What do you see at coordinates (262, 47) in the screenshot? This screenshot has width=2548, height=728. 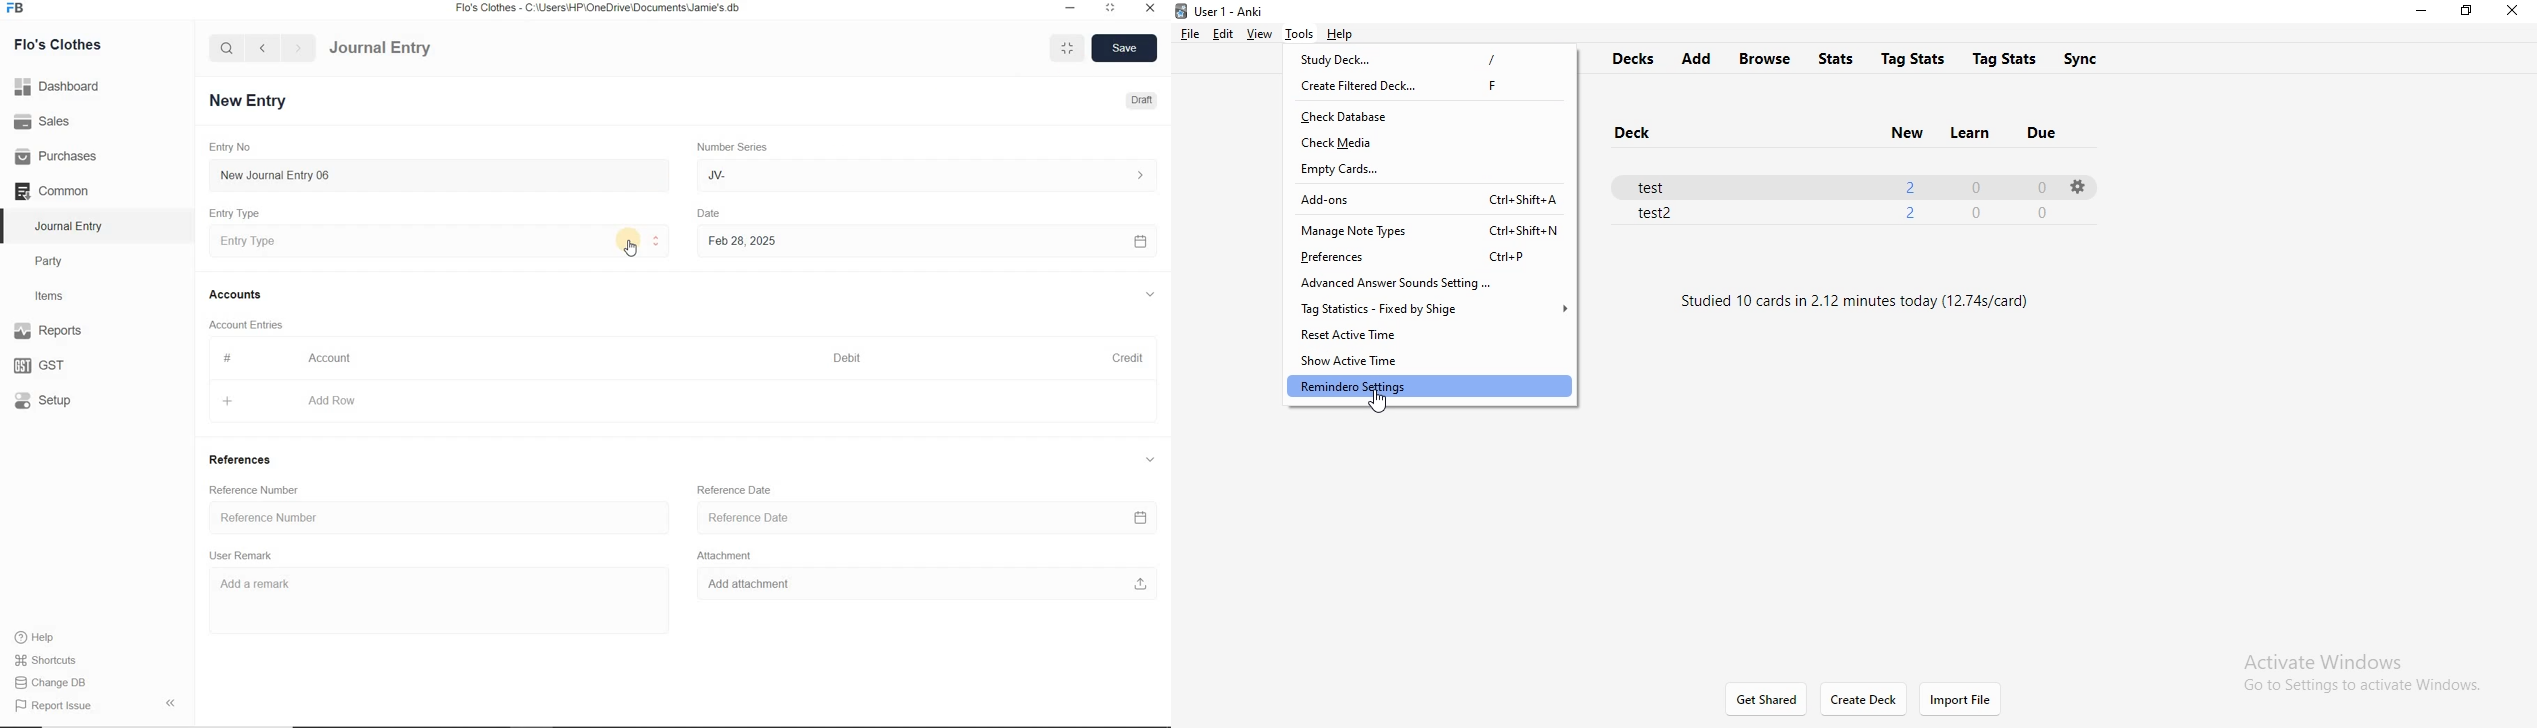 I see `back` at bounding box center [262, 47].